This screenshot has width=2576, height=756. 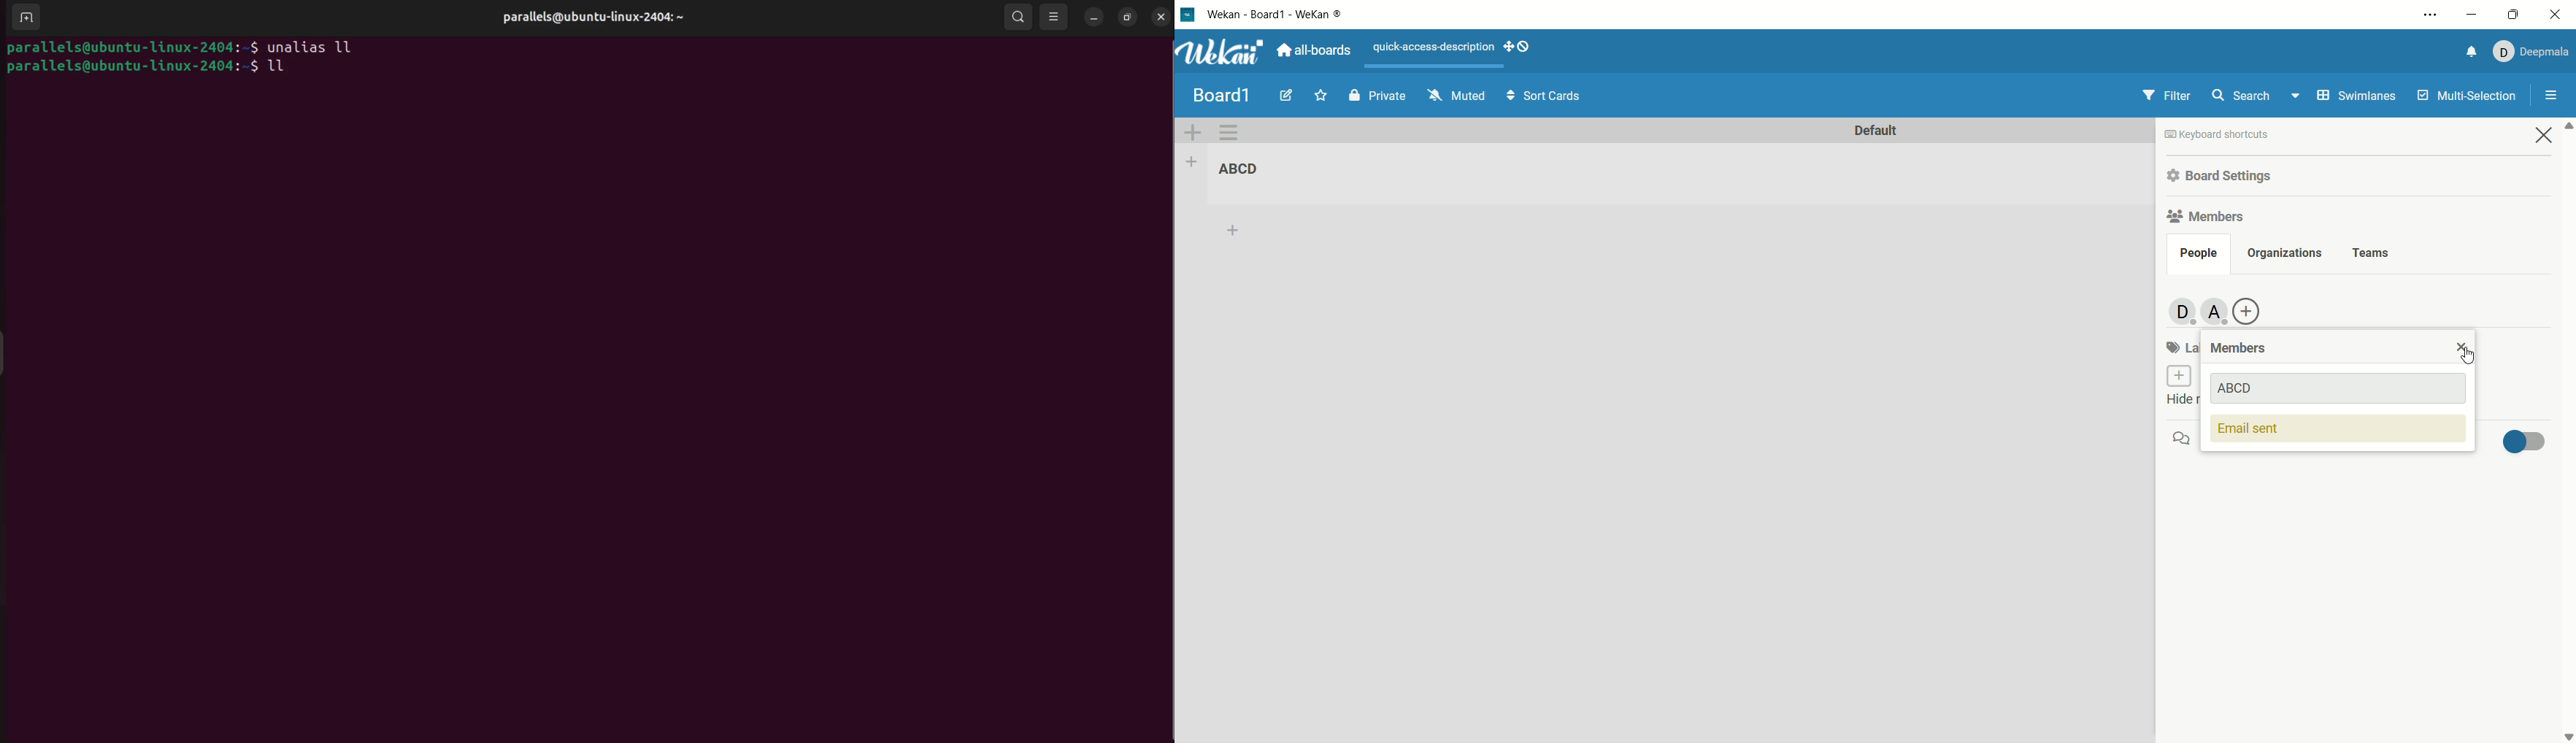 What do you see at coordinates (1193, 134) in the screenshot?
I see `add swimlane` at bounding box center [1193, 134].